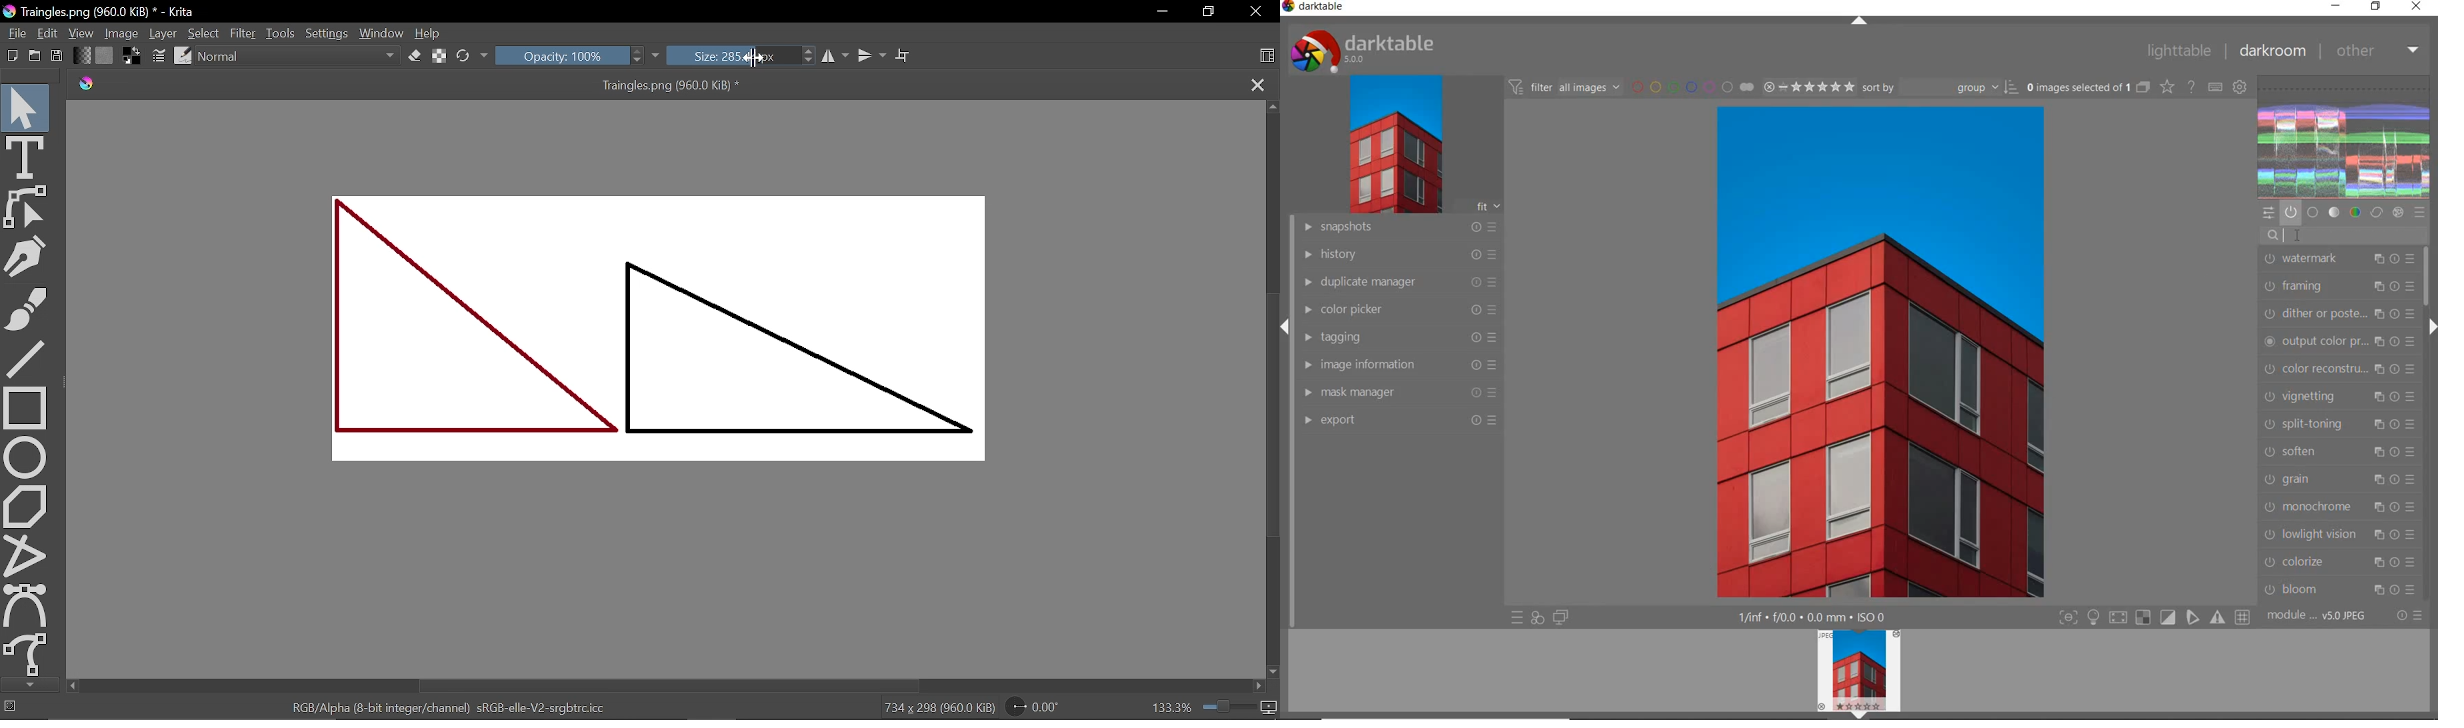 This screenshot has width=2464, height=728. I want to click on base, so click(2314, 213).